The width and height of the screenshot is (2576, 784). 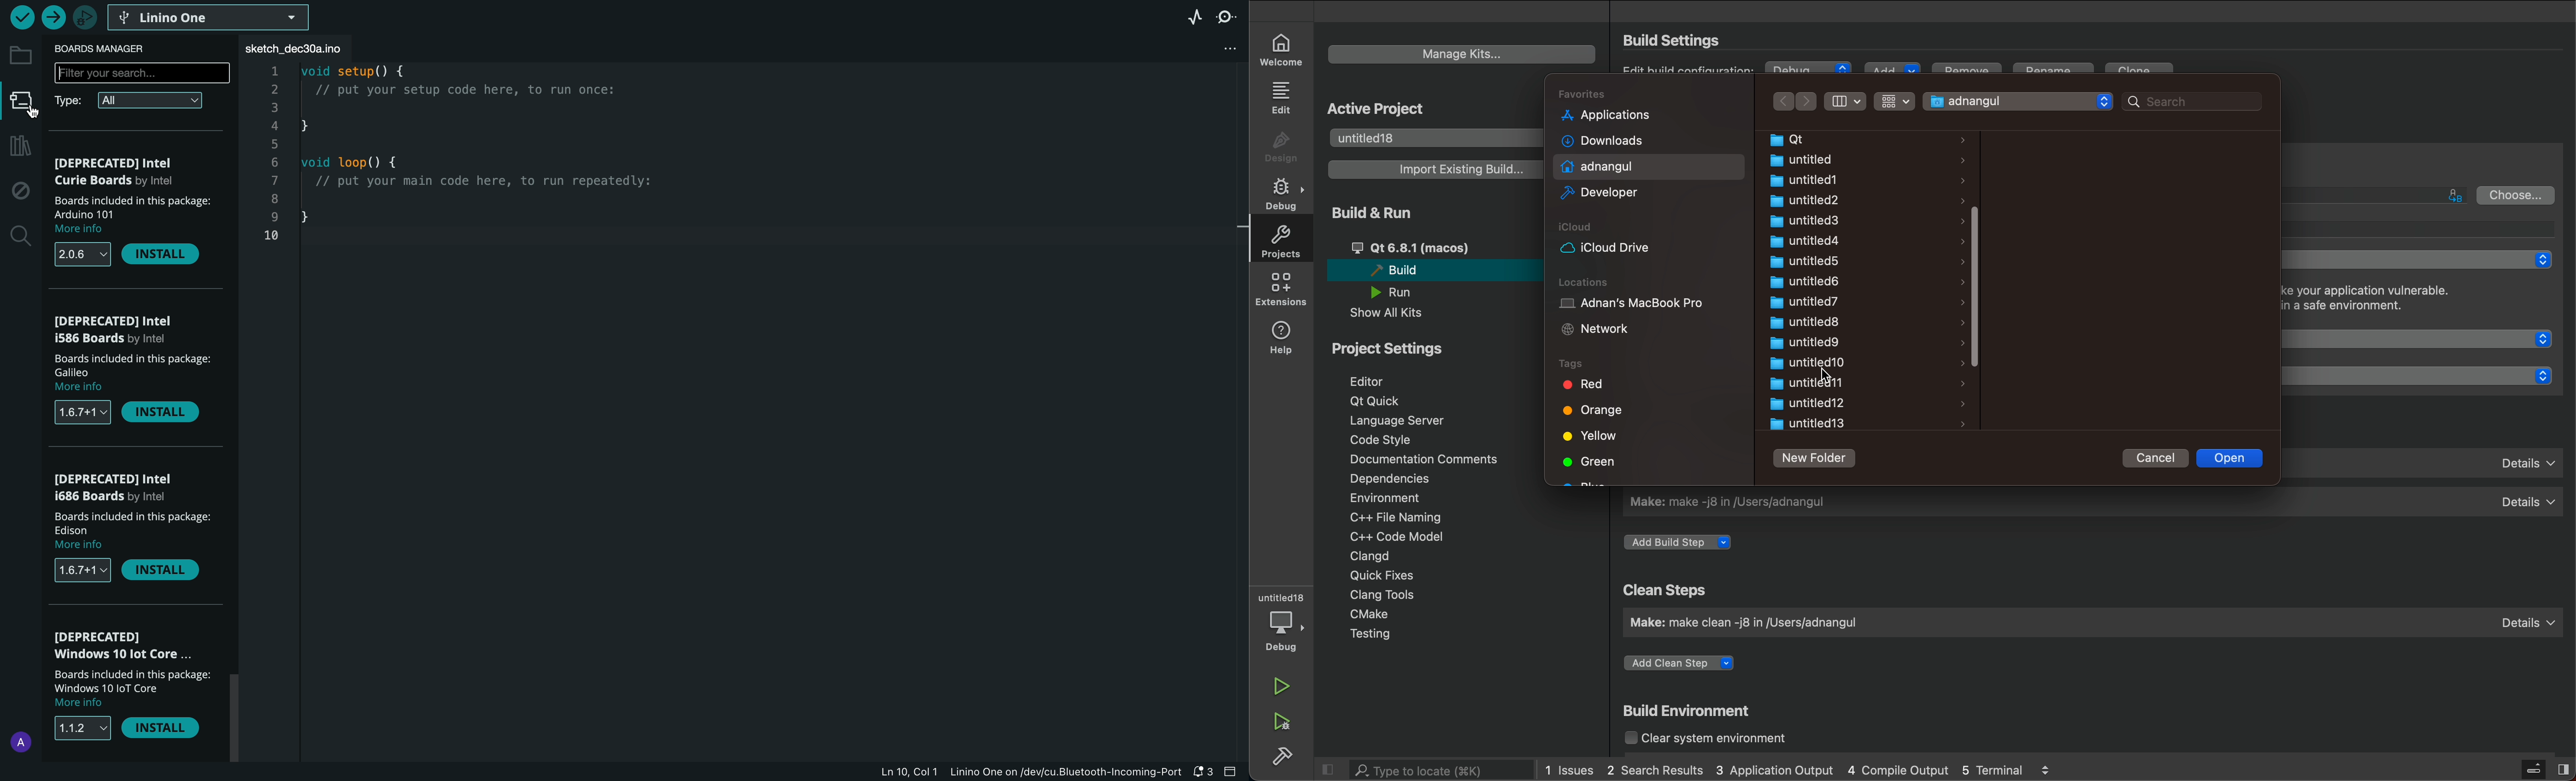 I want to click on extensions, so click(x=1282, y=293).